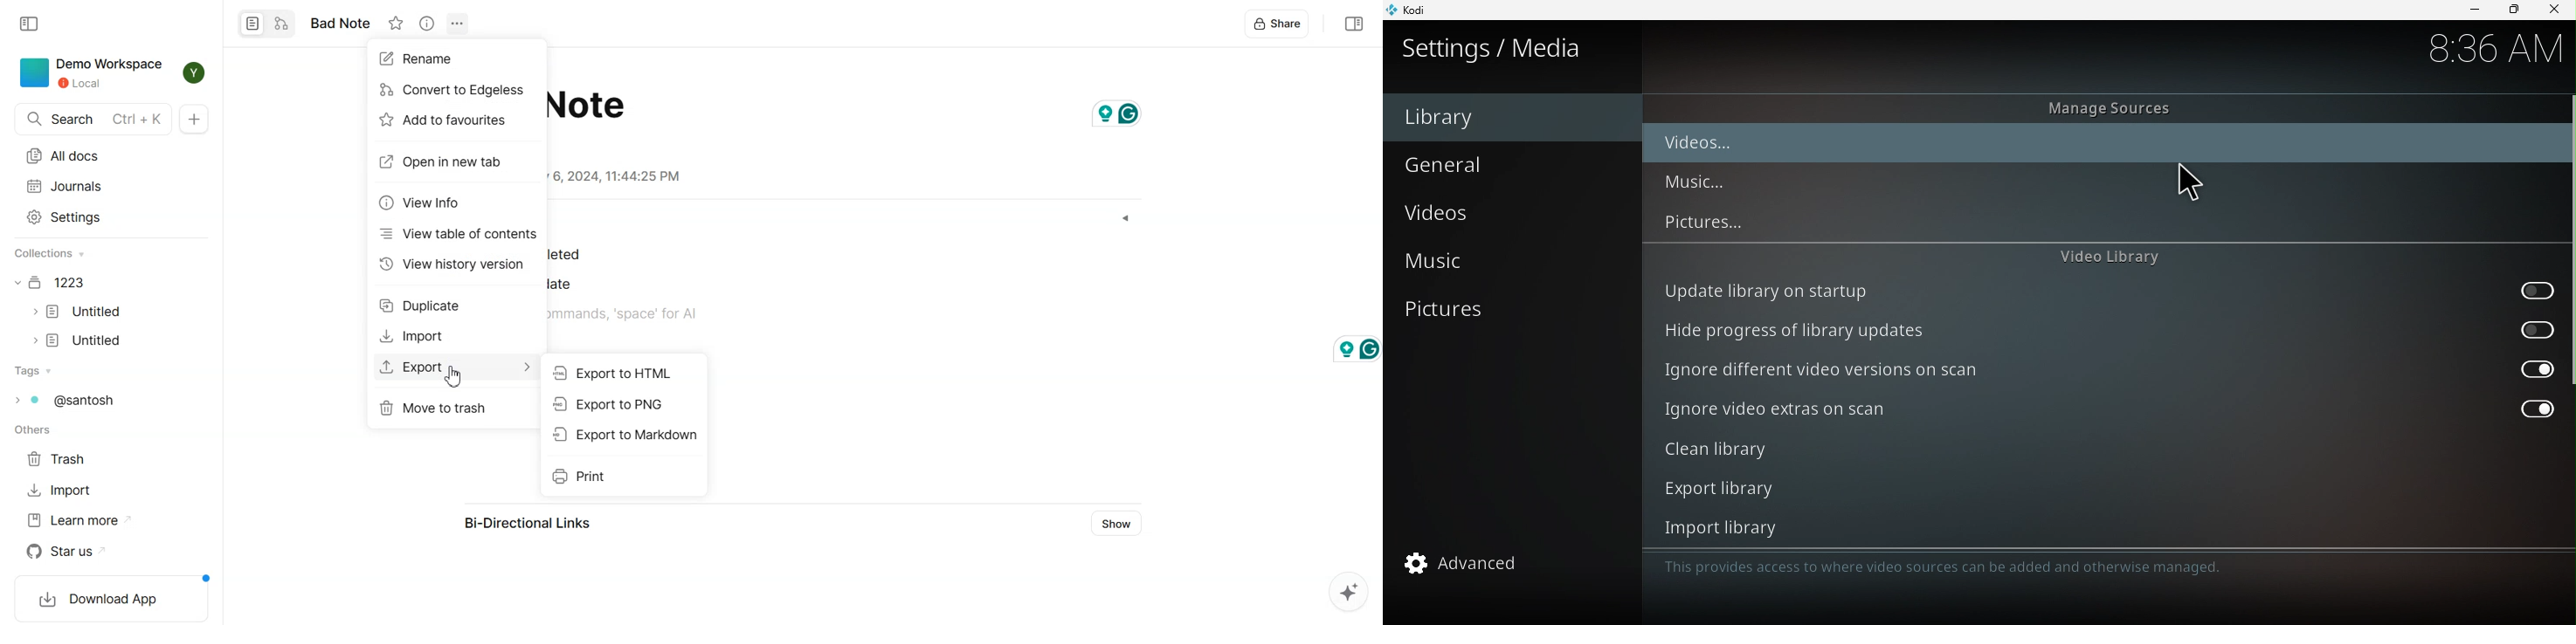 The width and height of the screenshot is (2576, 644). Describe the element at coordinates (2569, 320) in the screenshot. I see `scroll bar` at that location.